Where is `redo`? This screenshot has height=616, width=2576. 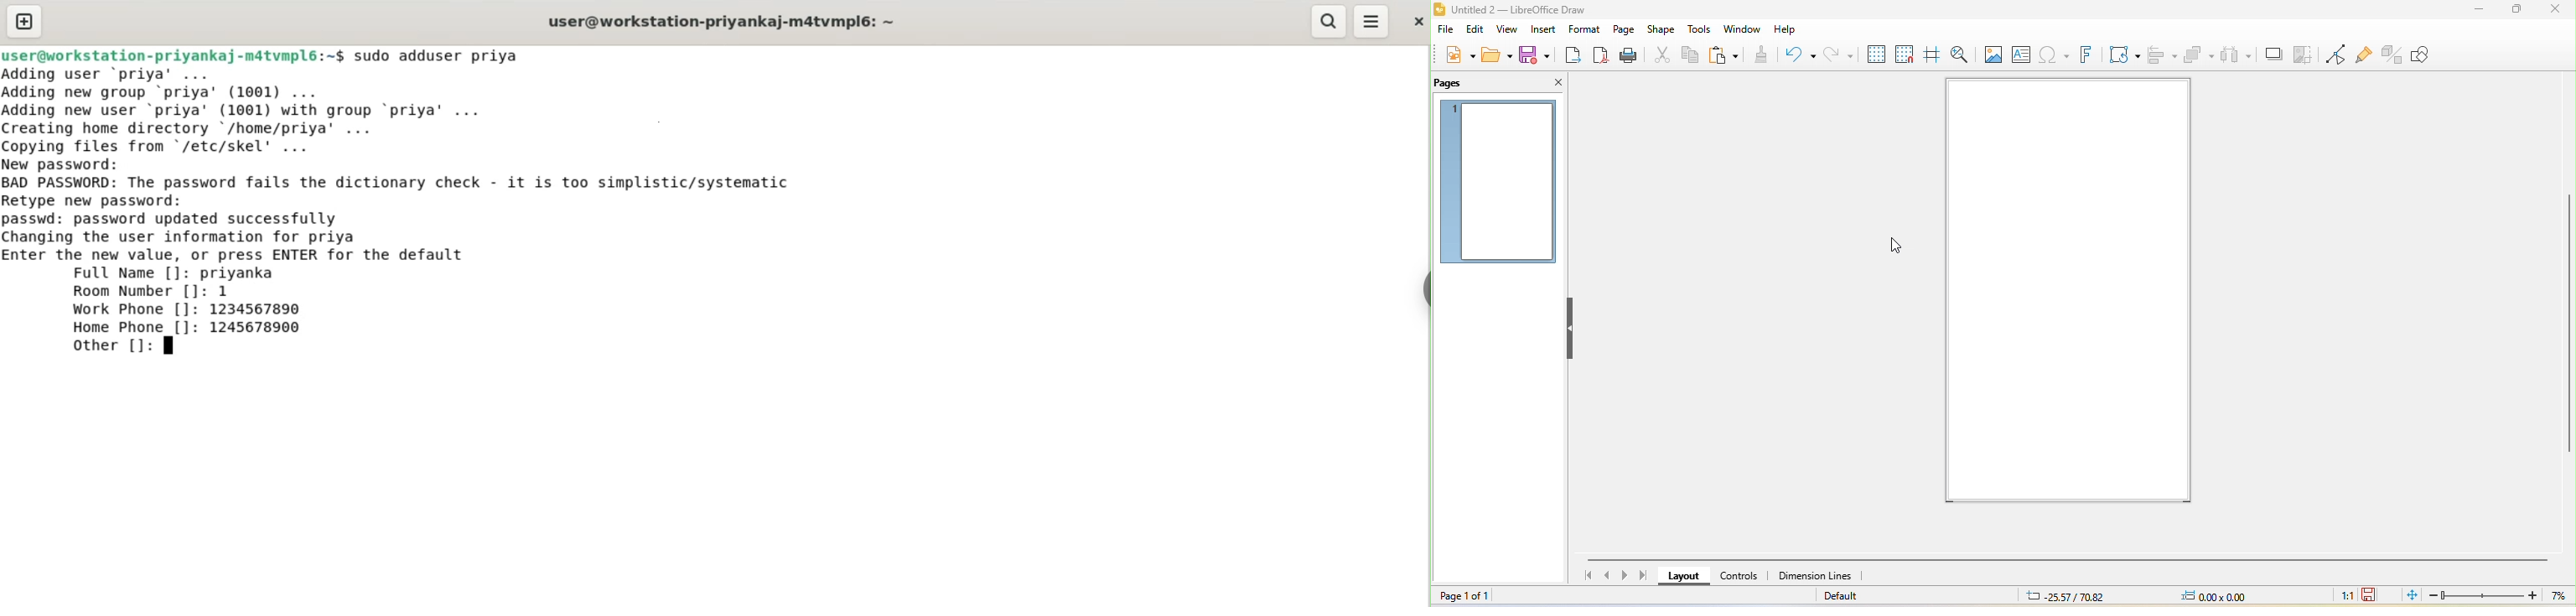
redo is located at coordinates (1837, 54).